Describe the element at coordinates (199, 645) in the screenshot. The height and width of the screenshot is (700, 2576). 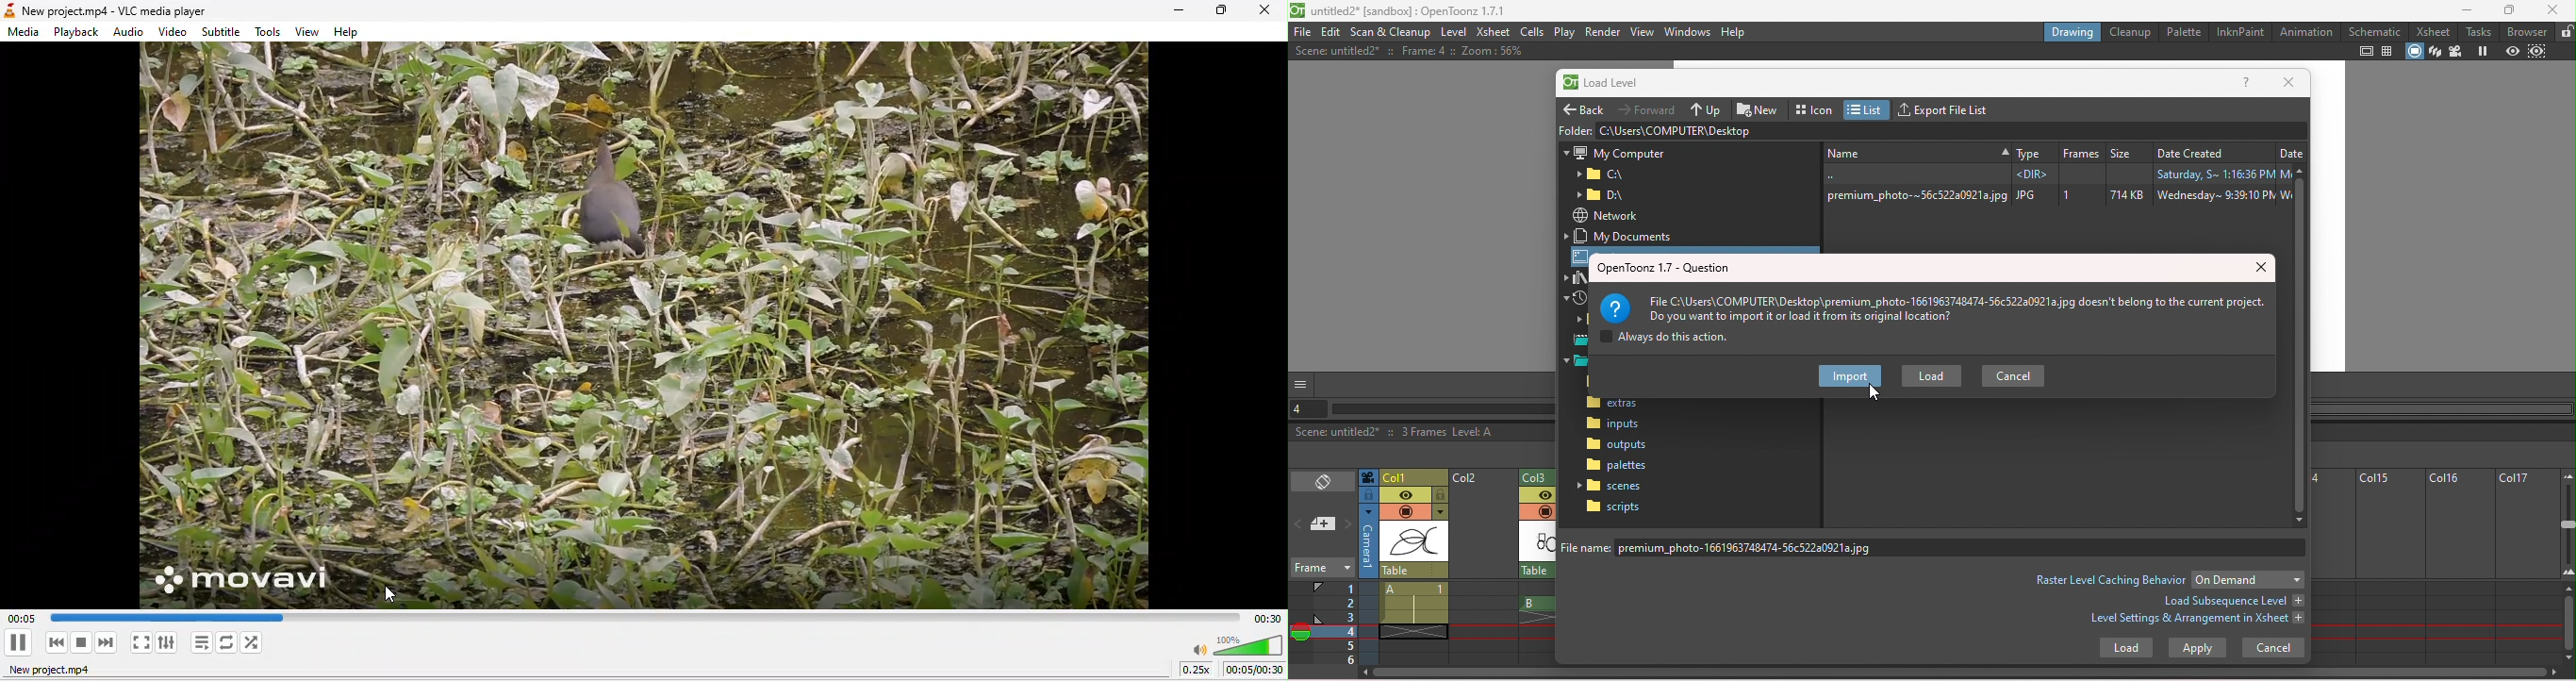
I see `toggle playlist` at that location.